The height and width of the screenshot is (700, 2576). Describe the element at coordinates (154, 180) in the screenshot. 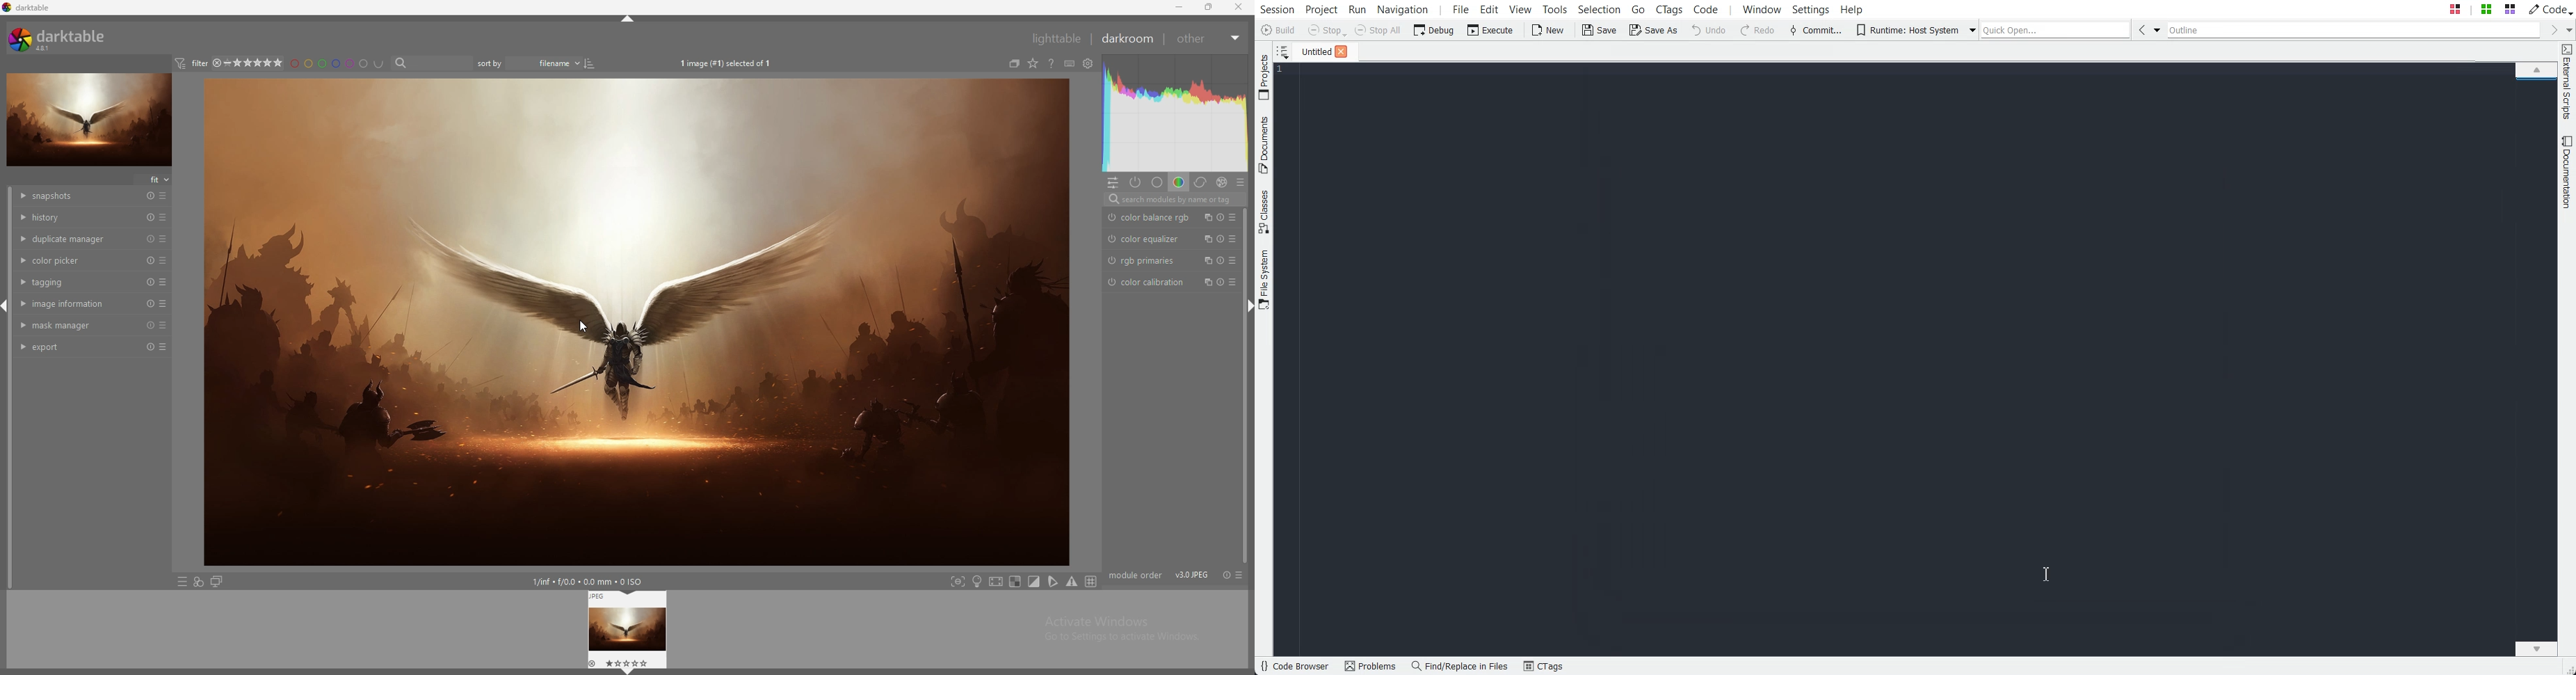

I see `fit` at that location.